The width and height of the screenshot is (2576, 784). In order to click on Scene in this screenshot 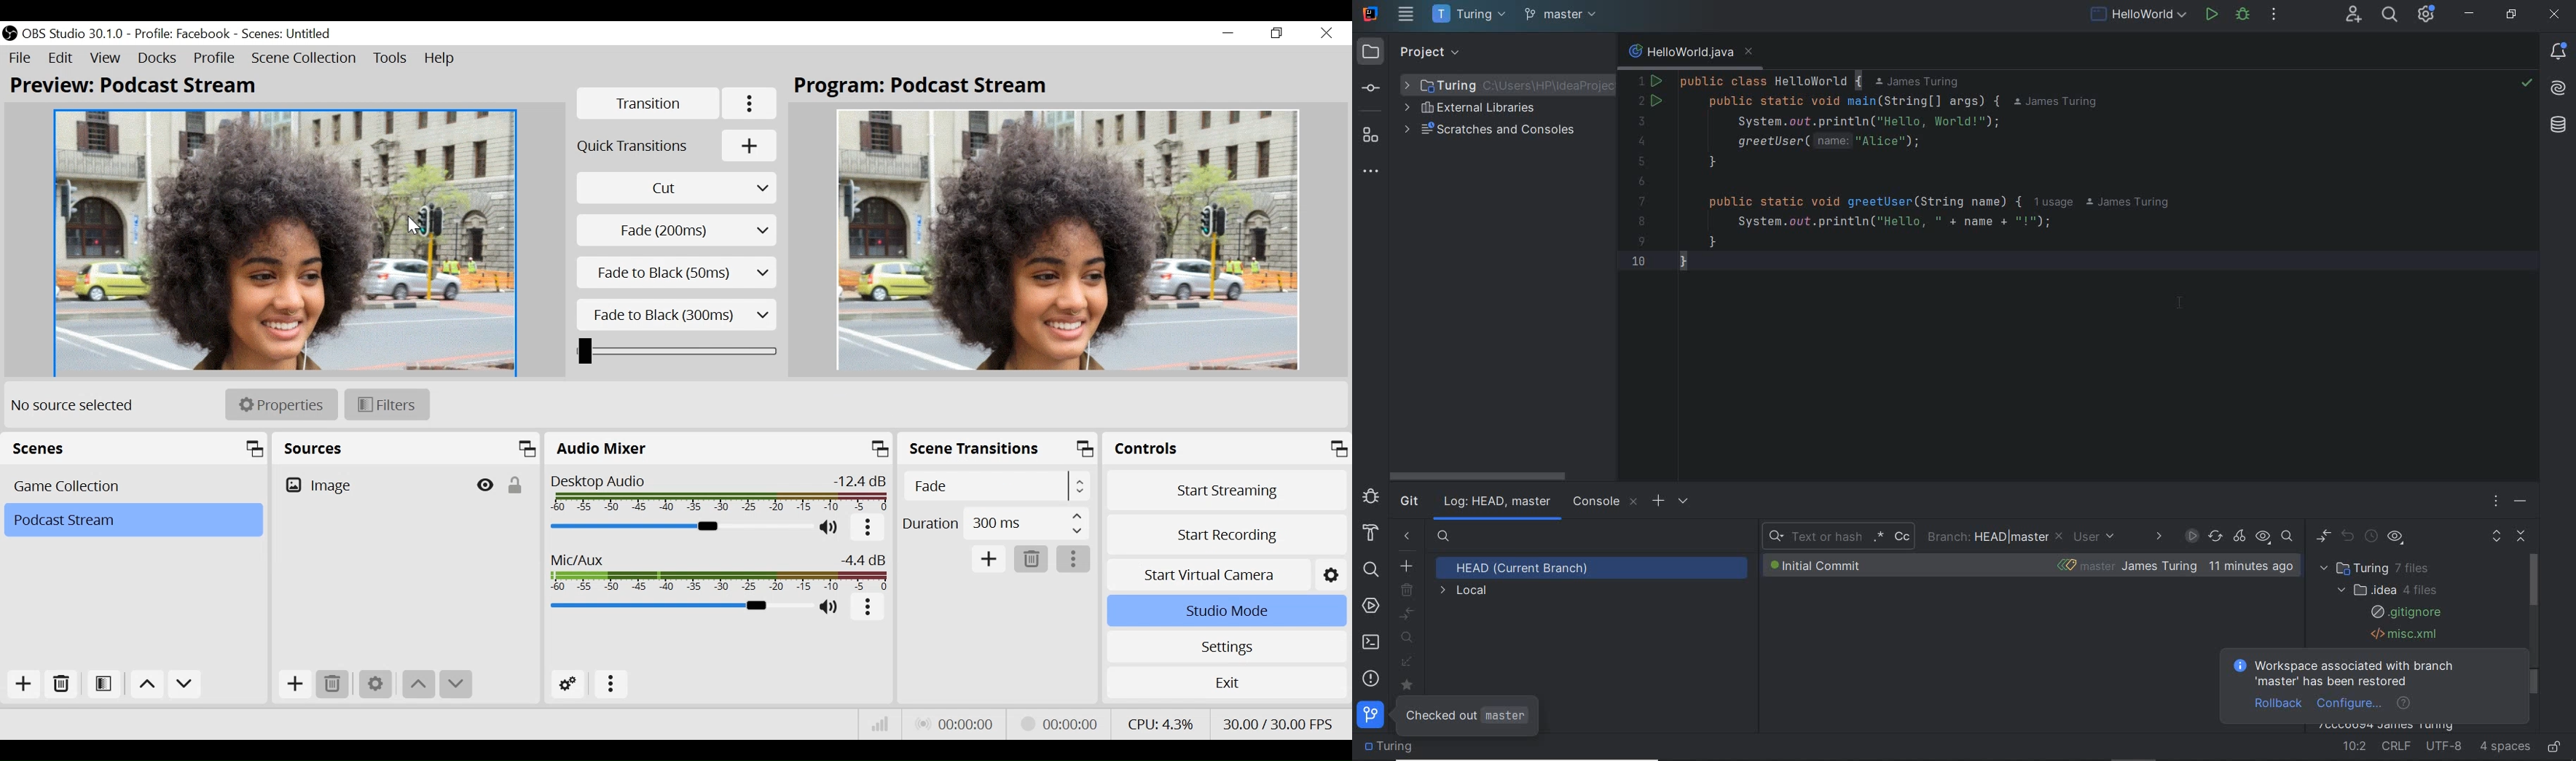, I will do `click(133, 520)`.